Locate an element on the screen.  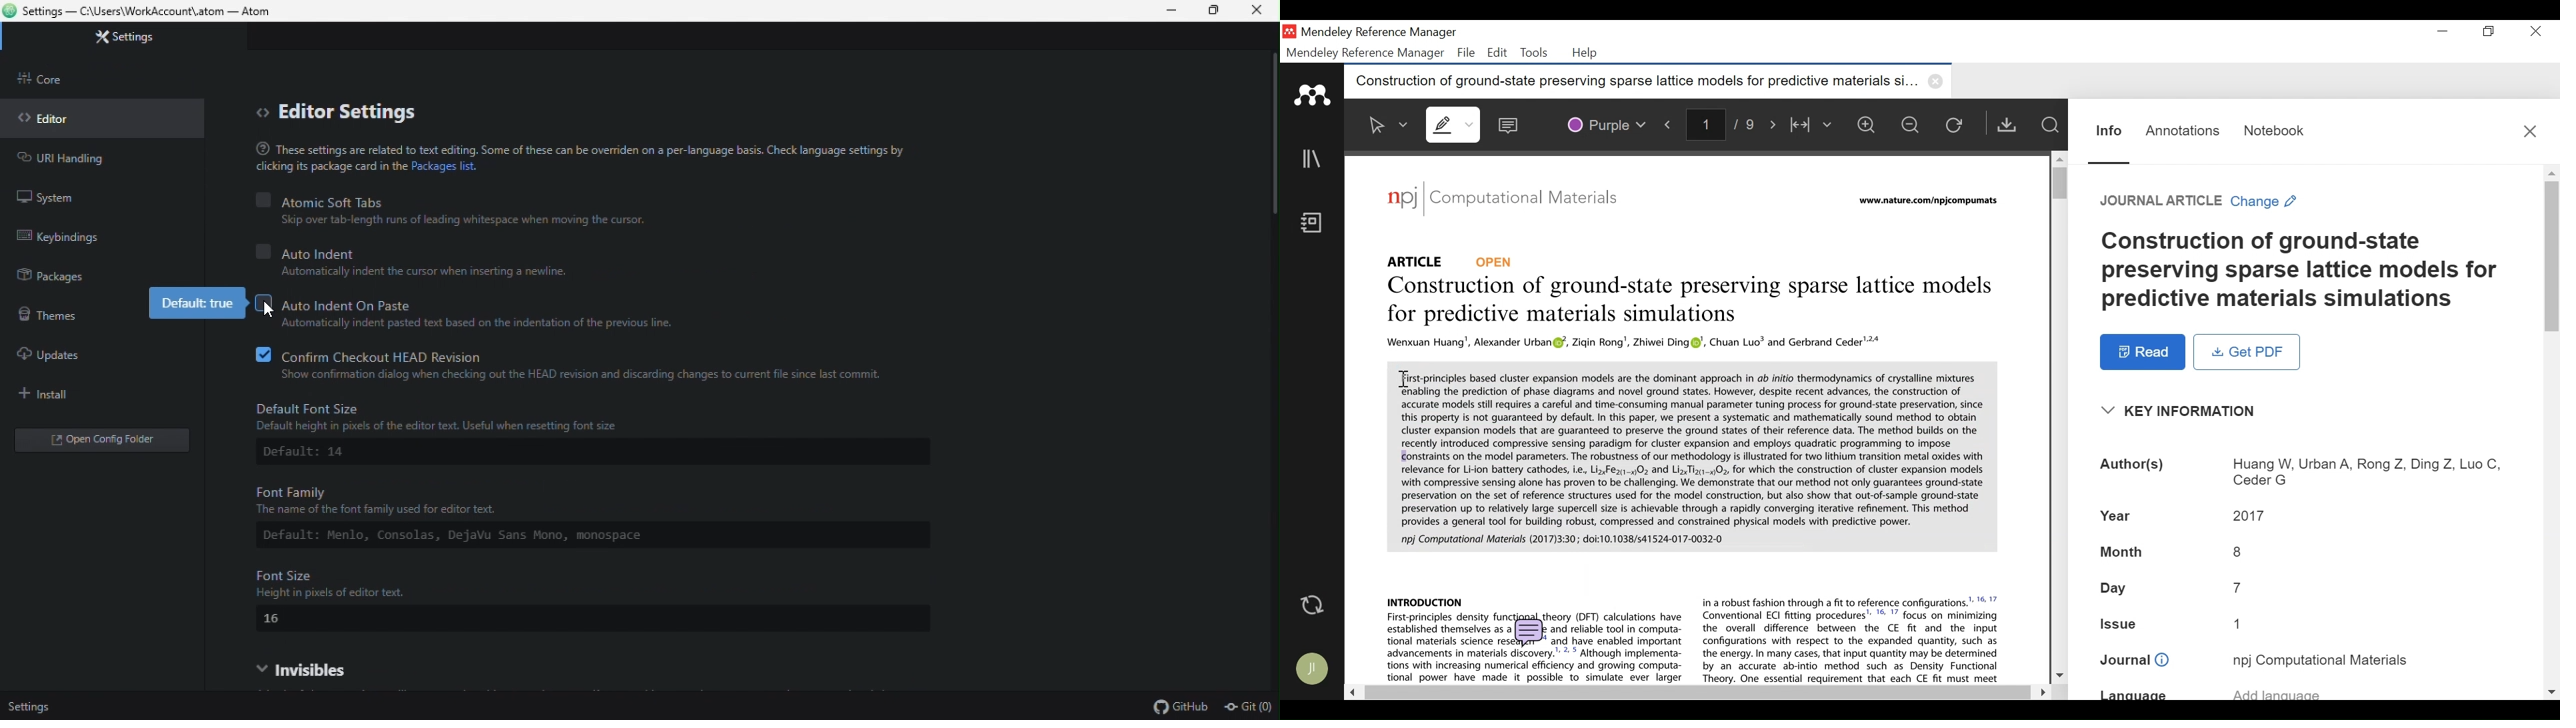
Close is located at coordinates (2530, 131).